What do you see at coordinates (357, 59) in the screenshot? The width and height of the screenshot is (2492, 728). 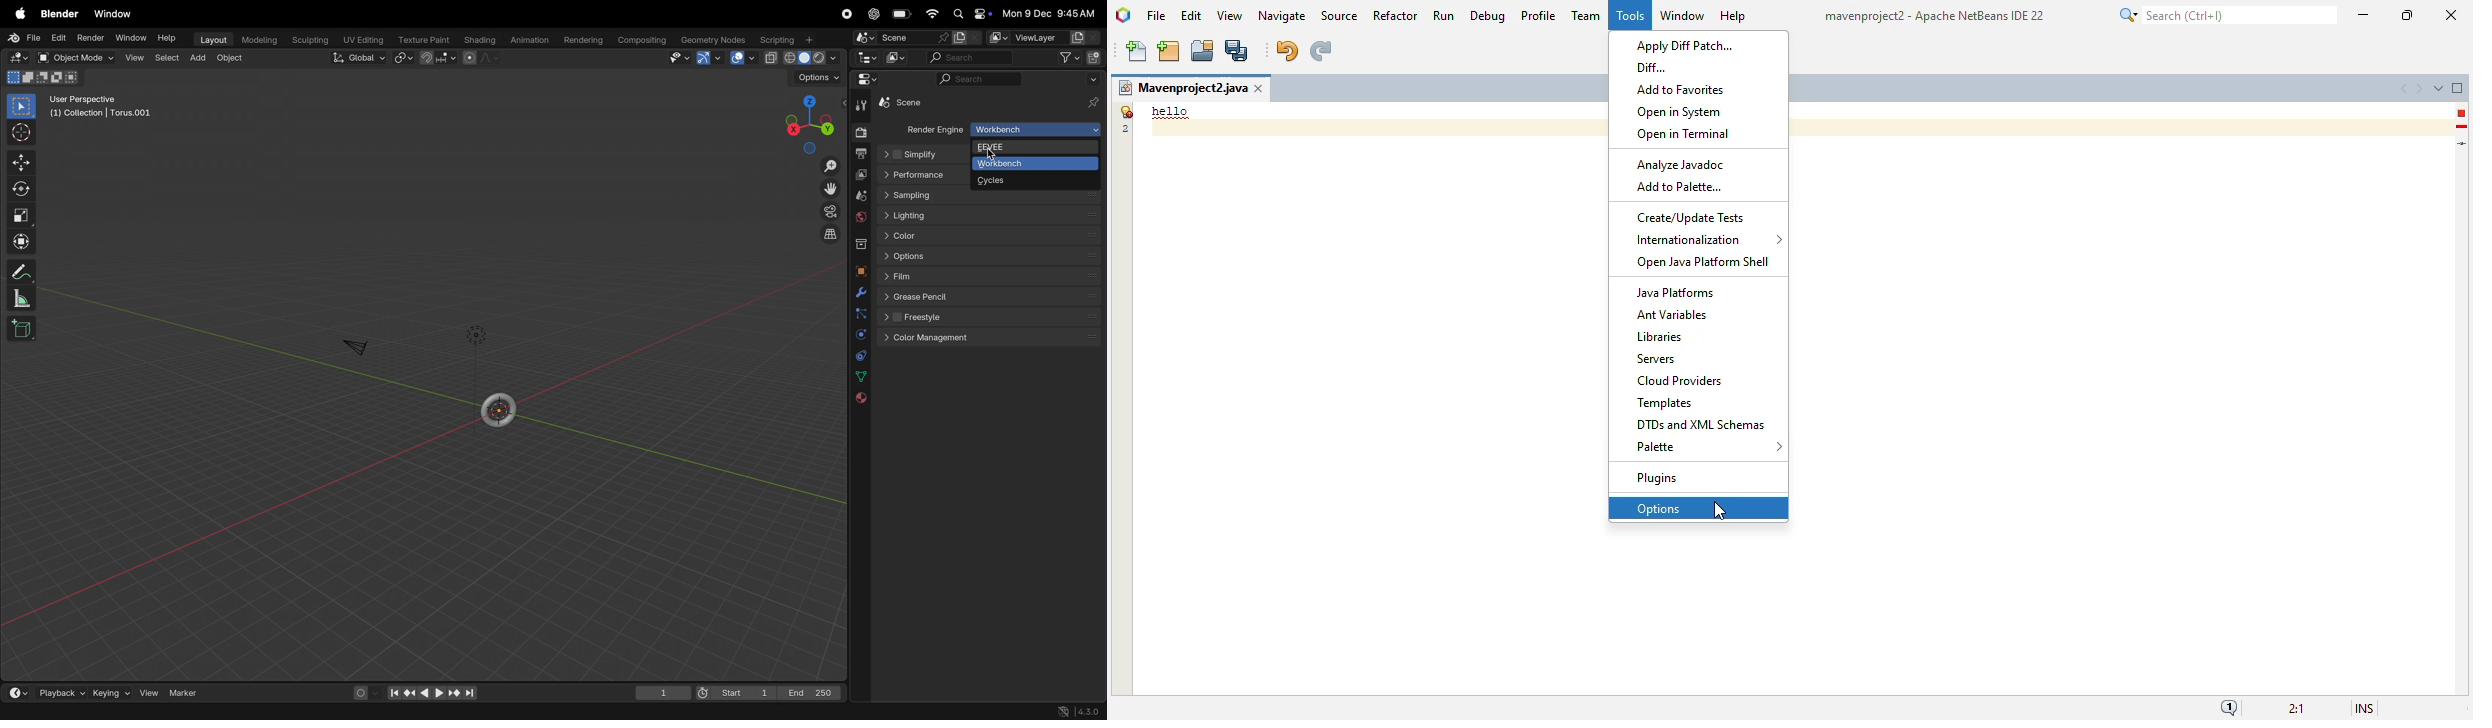 I see `Global` at bounding box center [357, 59].